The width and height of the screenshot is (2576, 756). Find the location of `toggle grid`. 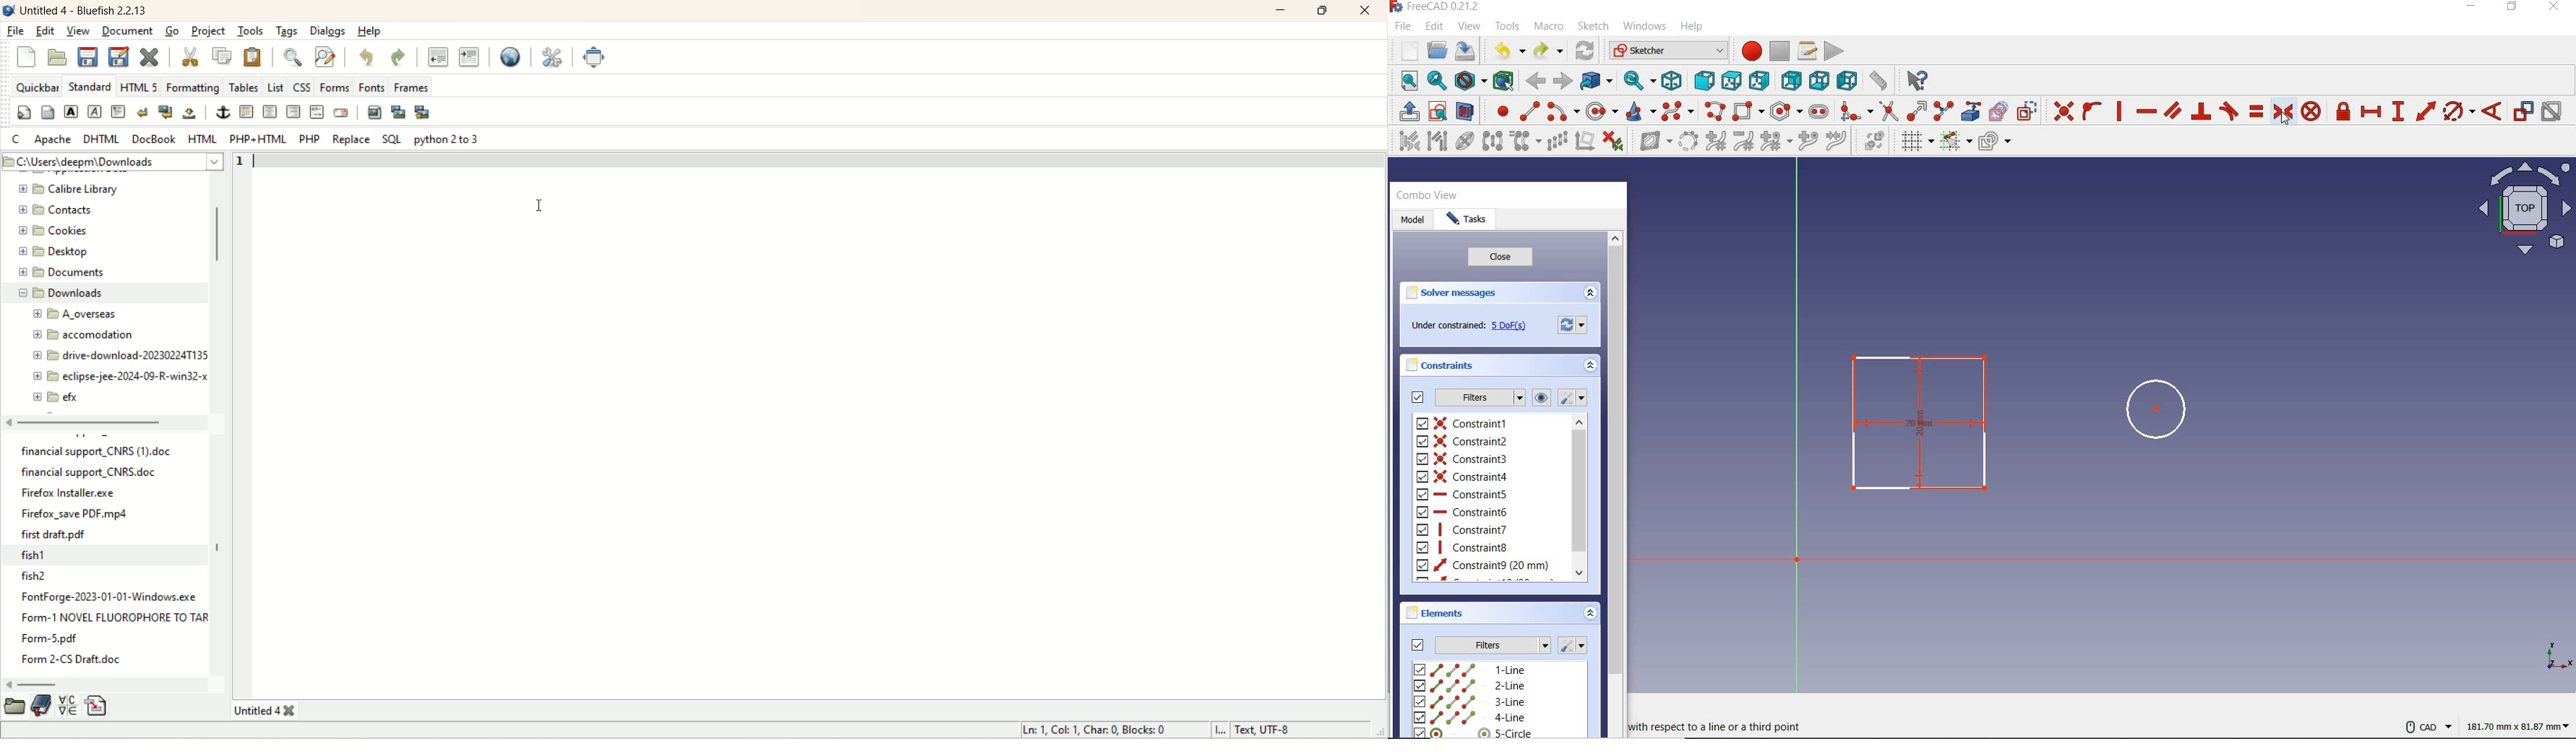

toggle grid is located at coordinates (1914, 142).